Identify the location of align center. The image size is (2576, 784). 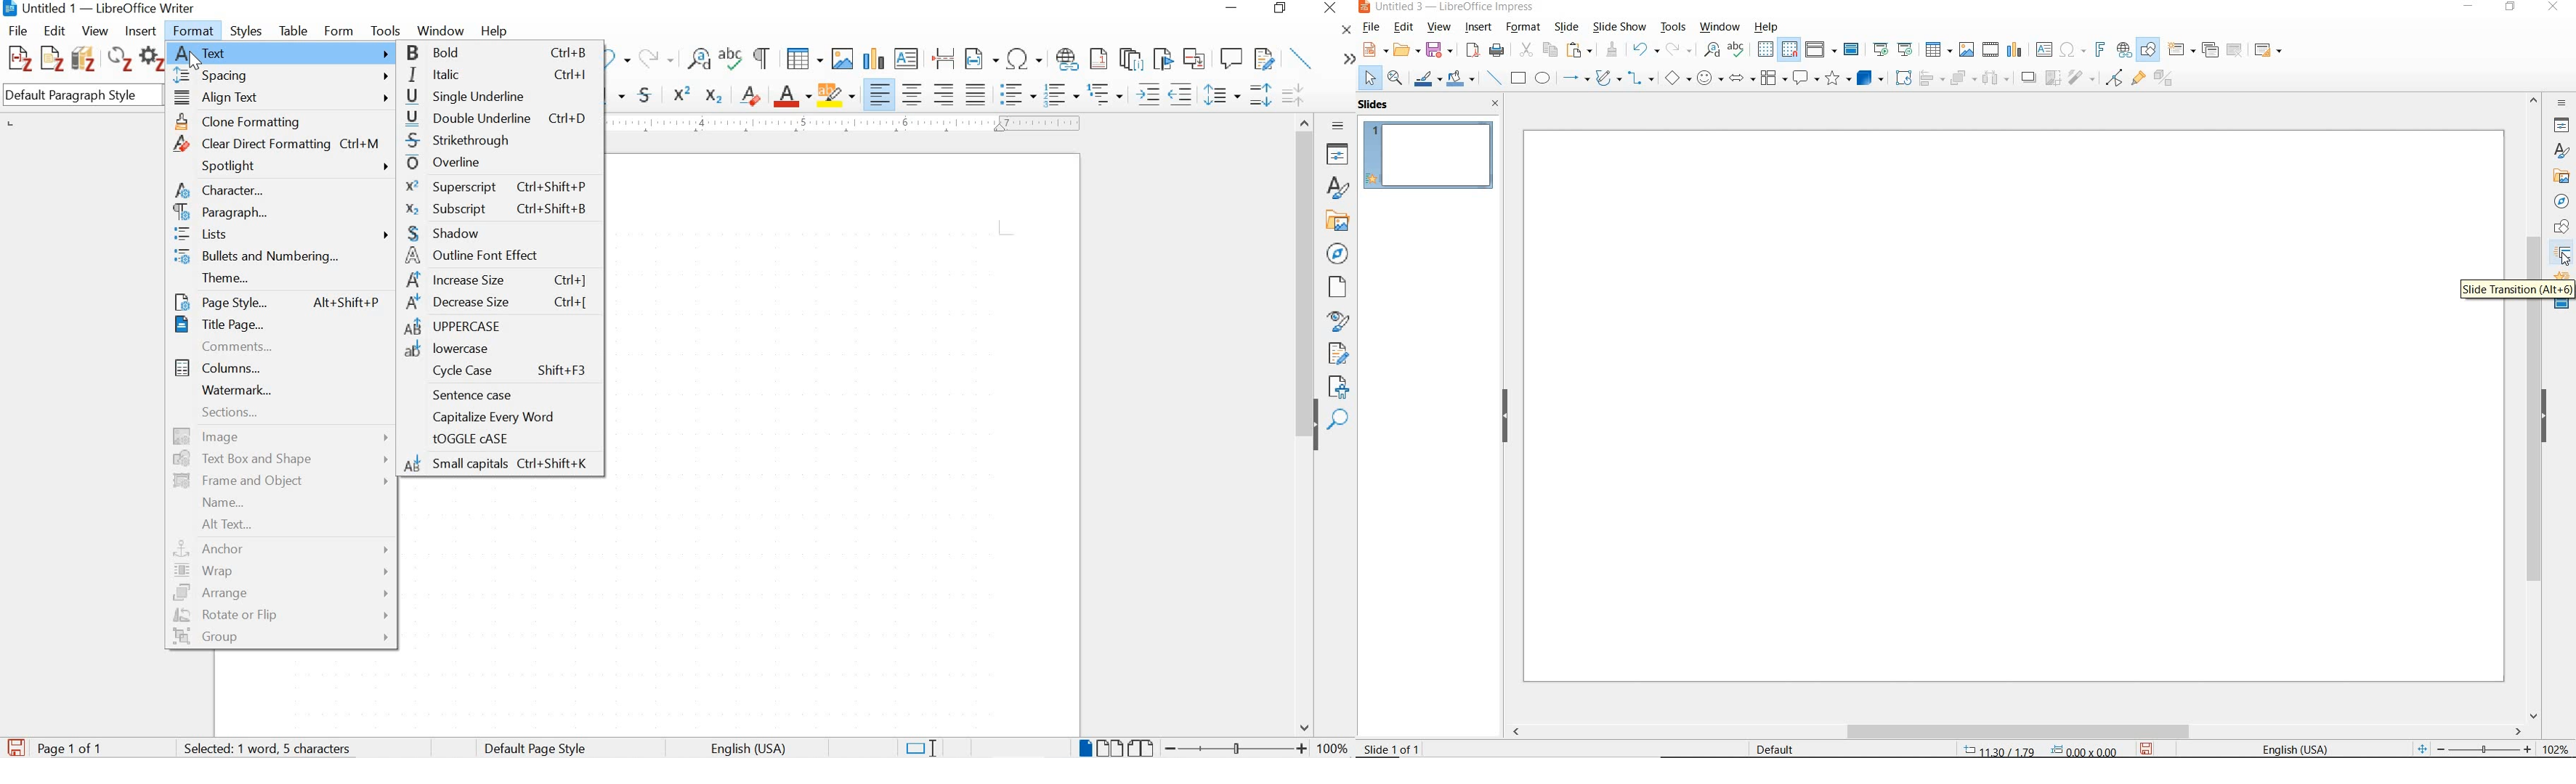
(912, 94).